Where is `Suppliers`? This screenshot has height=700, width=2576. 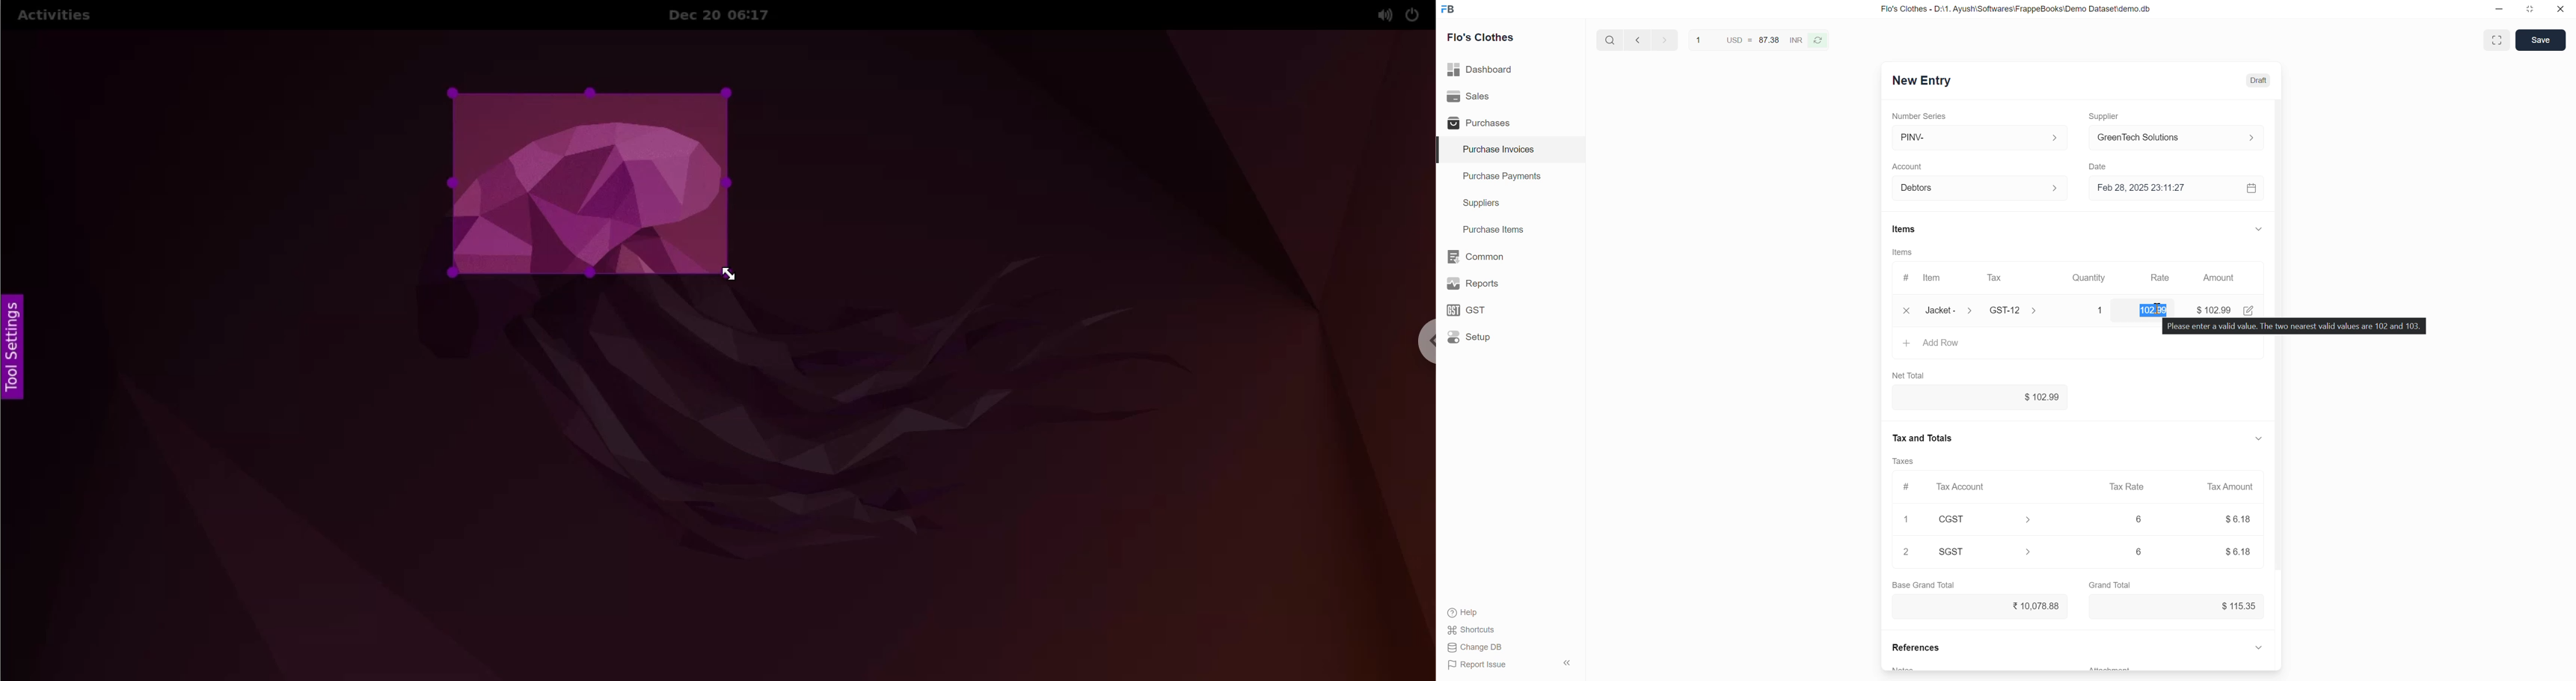
Suppliers is located at coordinates (1510, 204).